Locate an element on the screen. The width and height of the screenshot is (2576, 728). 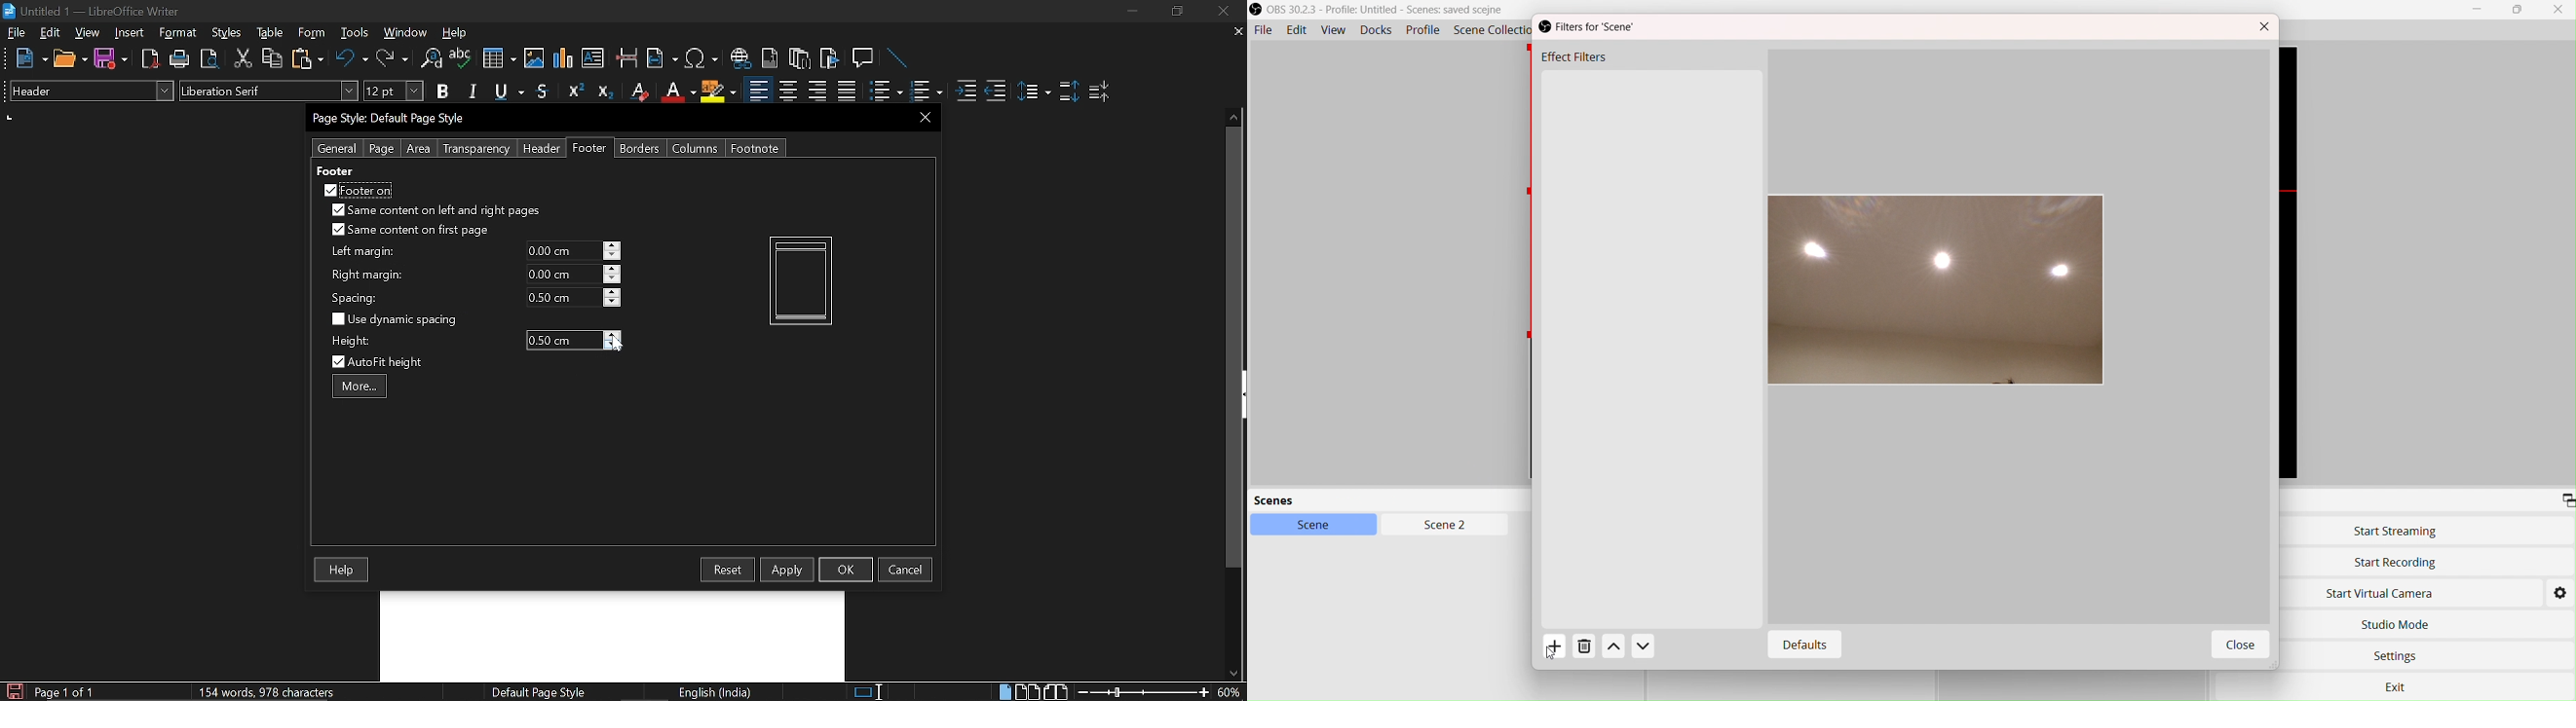
Underline is located at coordinates (511, 92).